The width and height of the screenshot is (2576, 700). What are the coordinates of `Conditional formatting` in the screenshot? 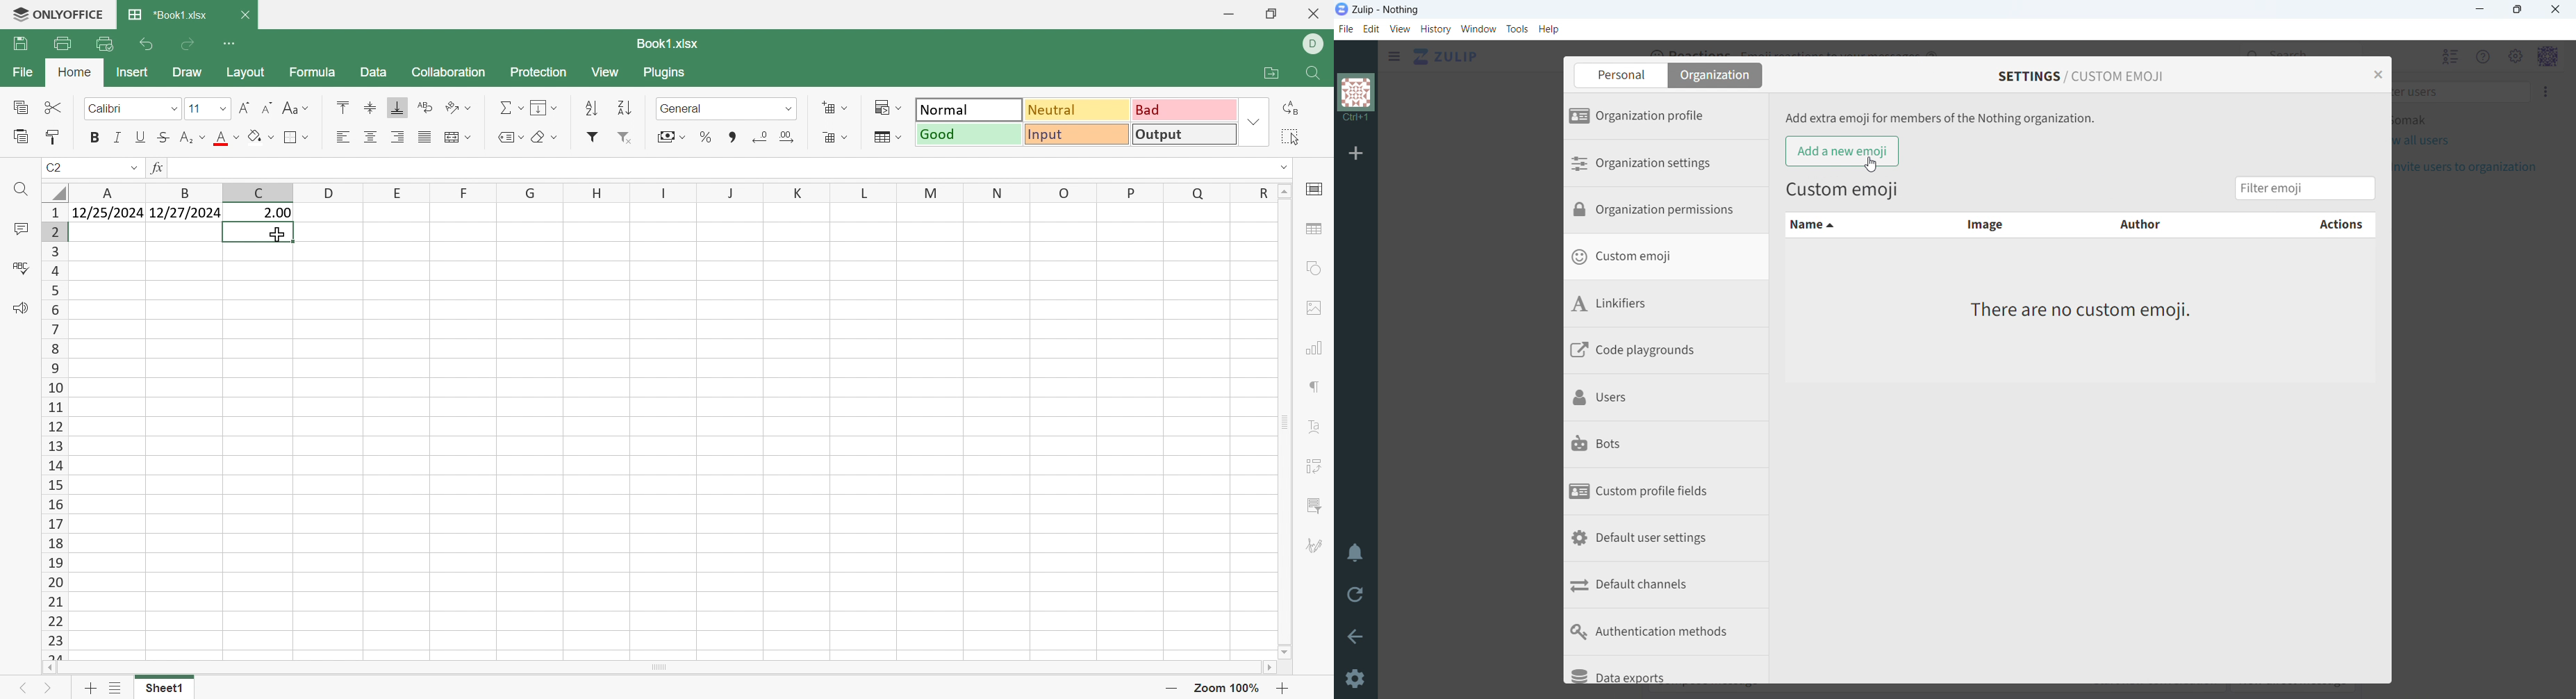 It's located at (889, 107).